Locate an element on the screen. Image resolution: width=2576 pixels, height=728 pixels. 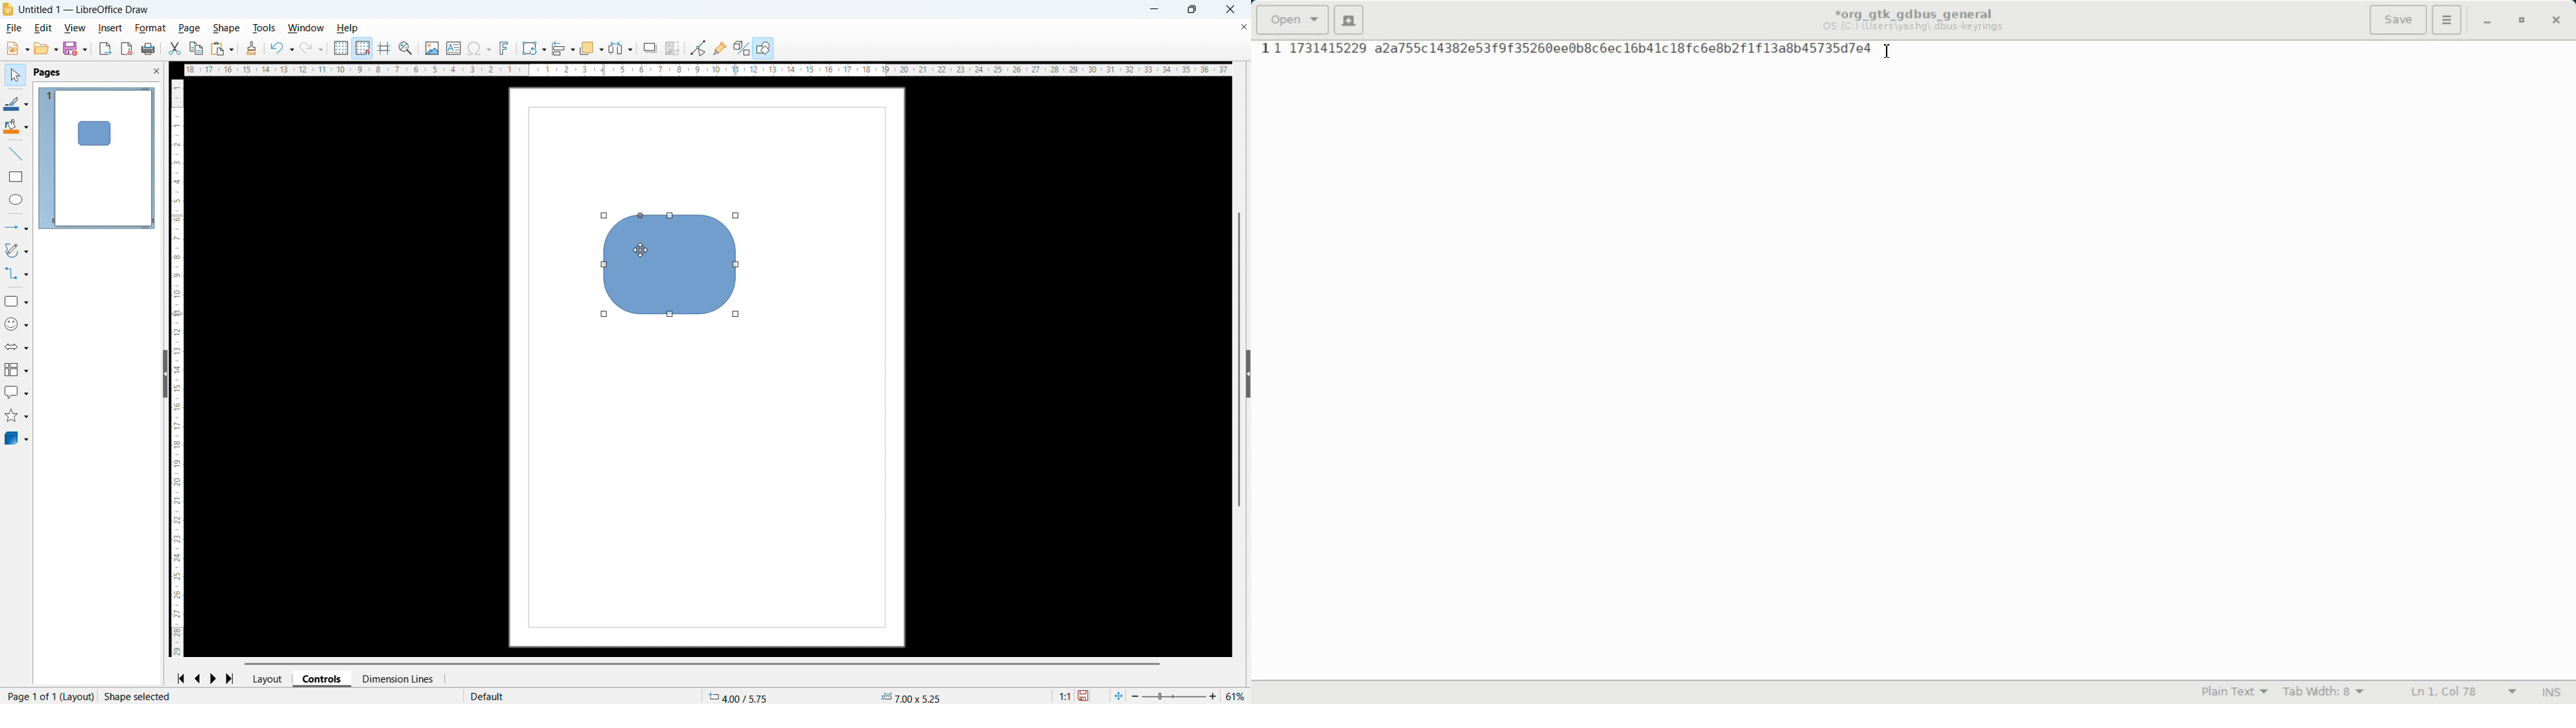
Layout  is located at coordinates (269, 679).